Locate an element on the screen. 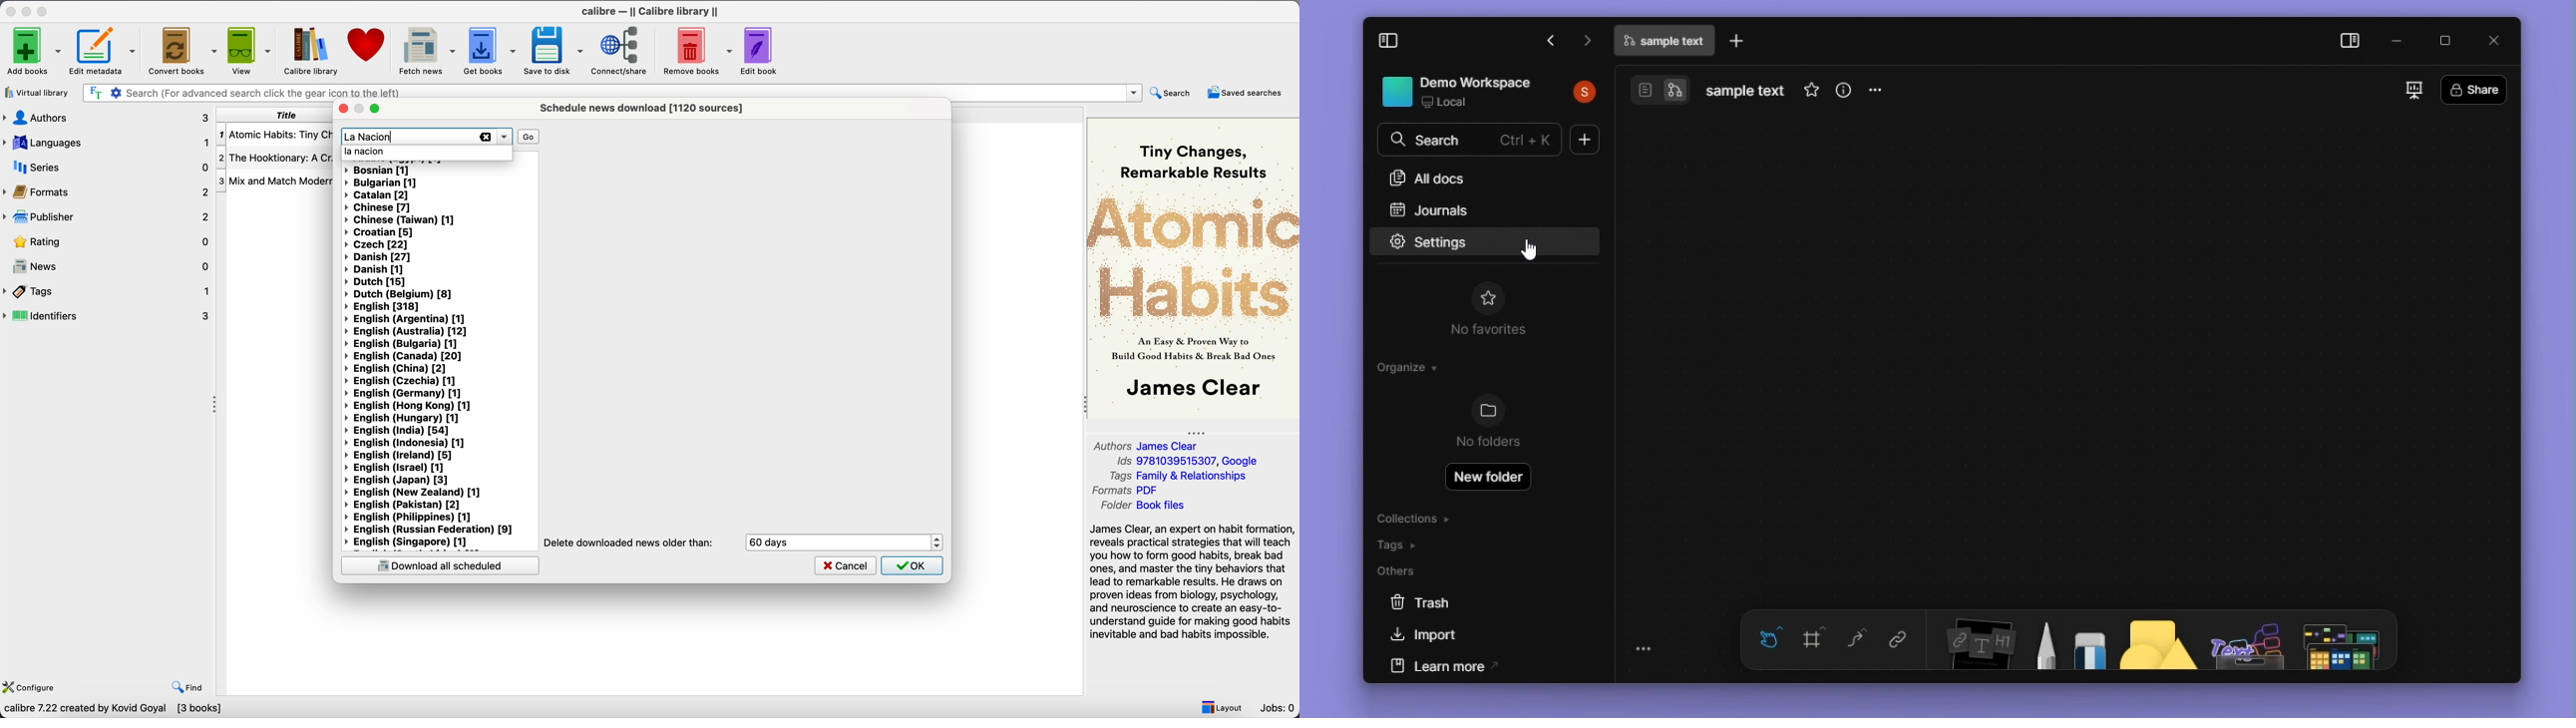 This screenshot has height=728, width=2576. maximize popup is located at coordinates (374, 109).